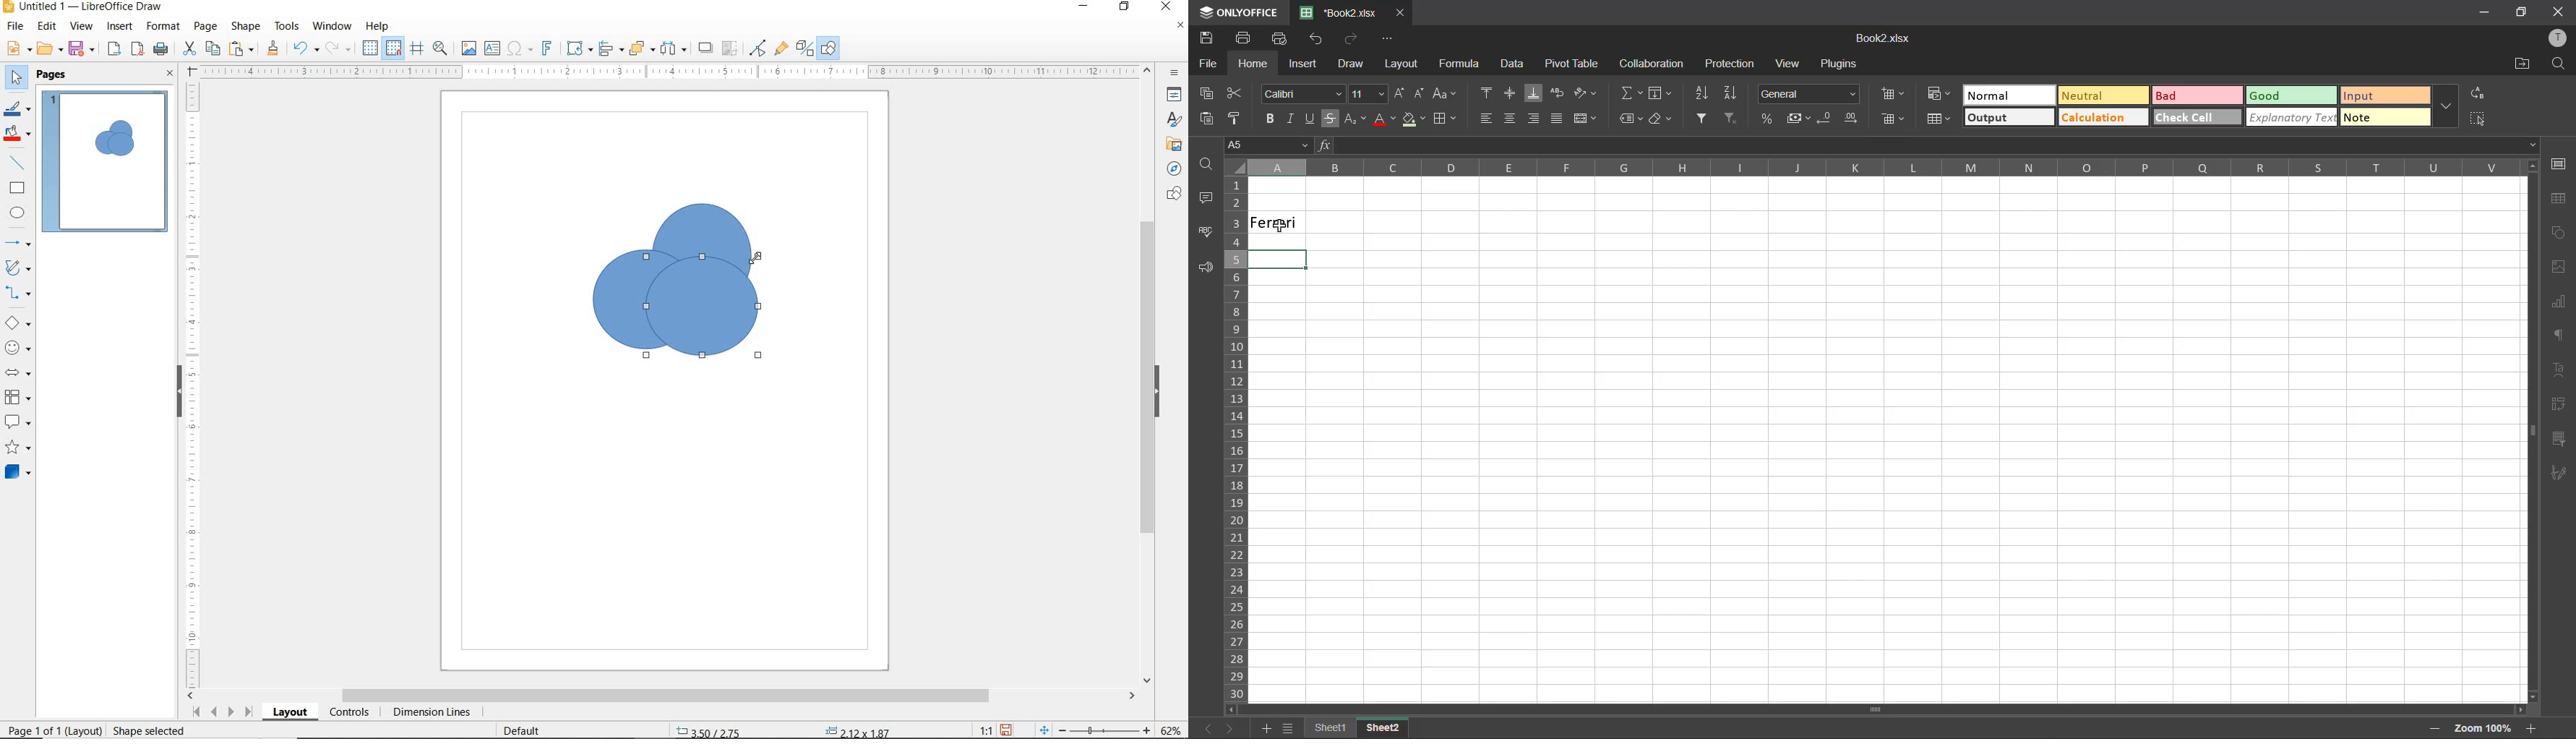 The image size is (2576, 756). Describe the element at coordinates (1586, 121) in the screenshot. I see `merge and center` at that location.